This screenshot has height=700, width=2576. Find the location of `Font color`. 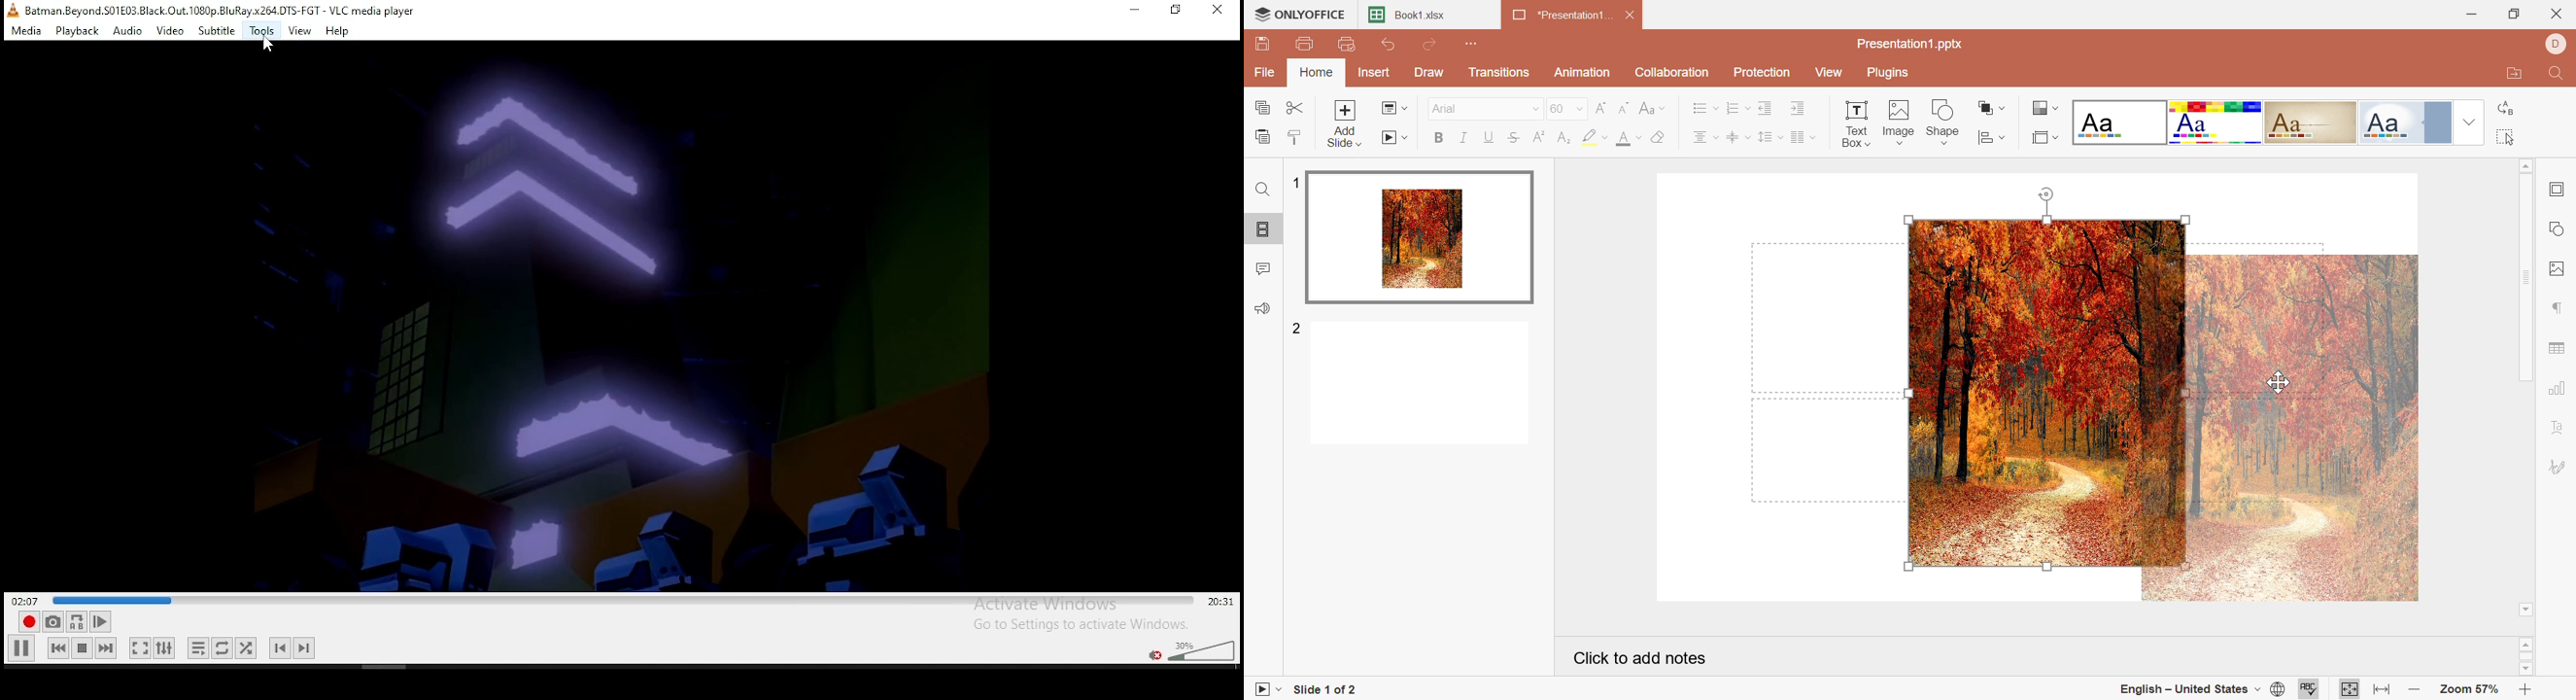

Font color is located at coordinates (1625, 139).